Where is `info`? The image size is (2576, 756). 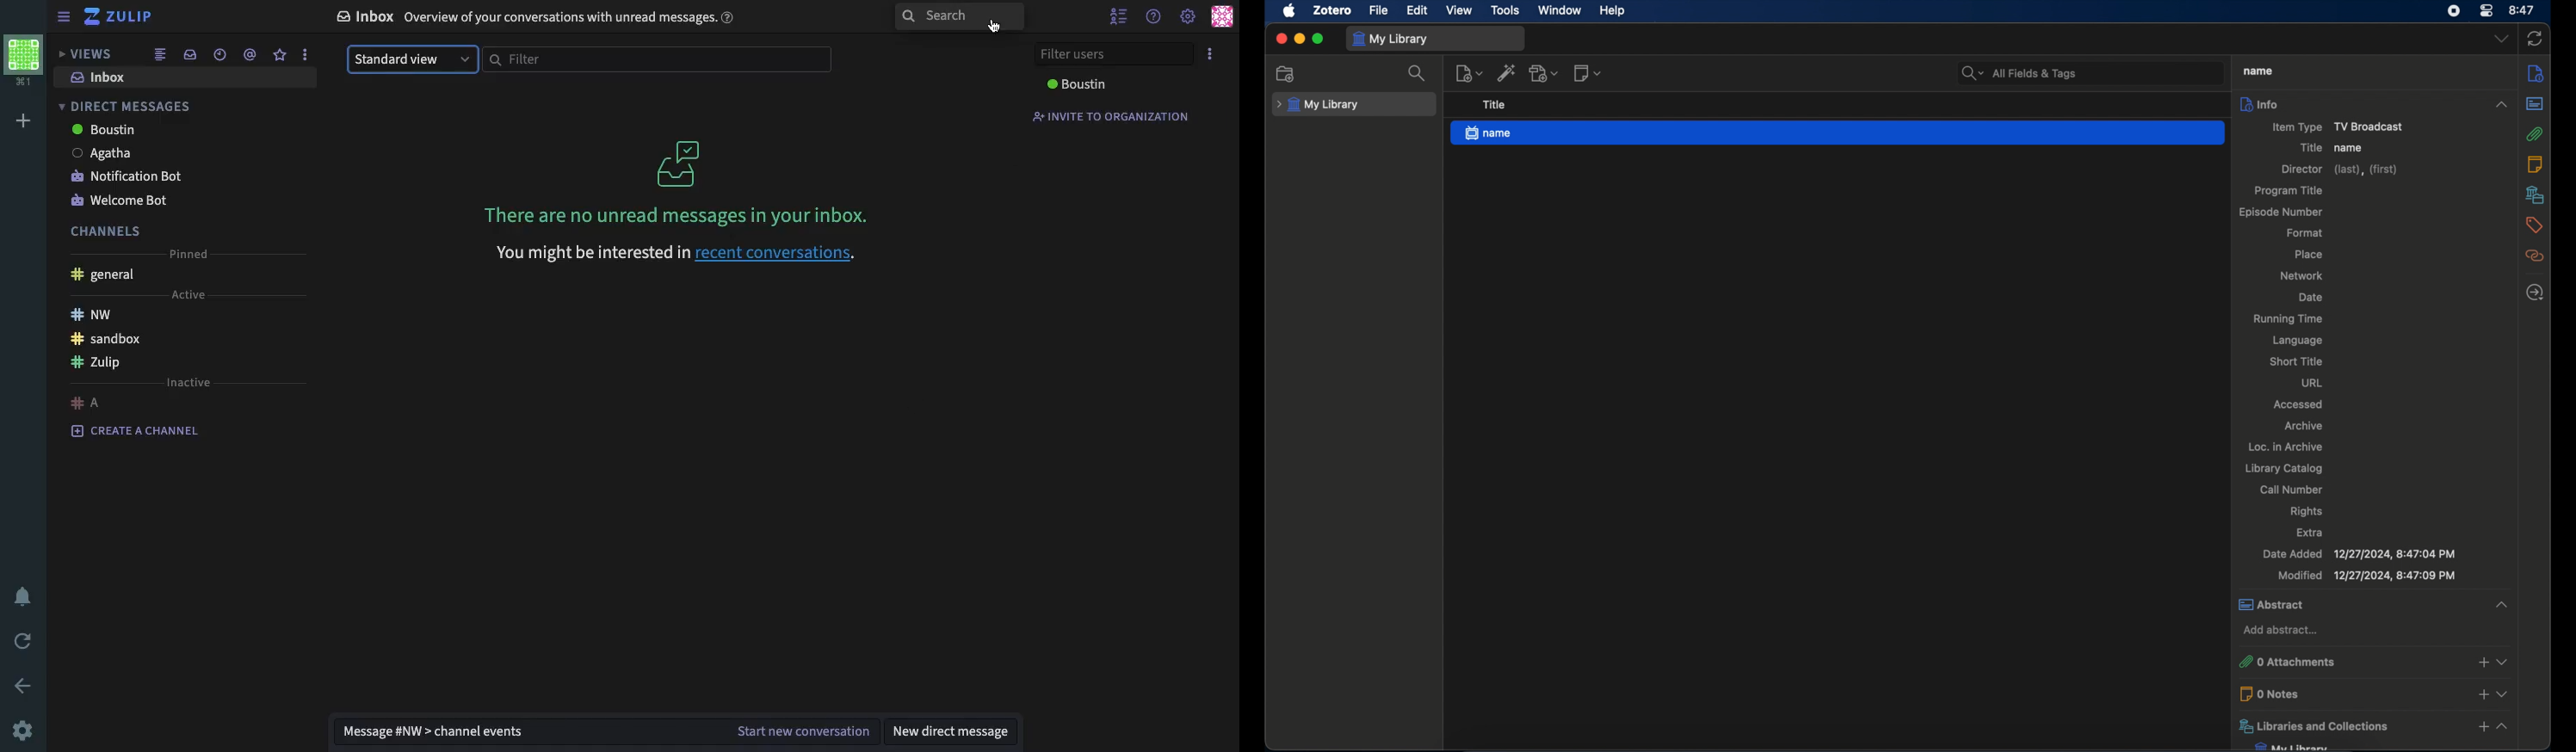
info is located at coordinates (2351, 104).